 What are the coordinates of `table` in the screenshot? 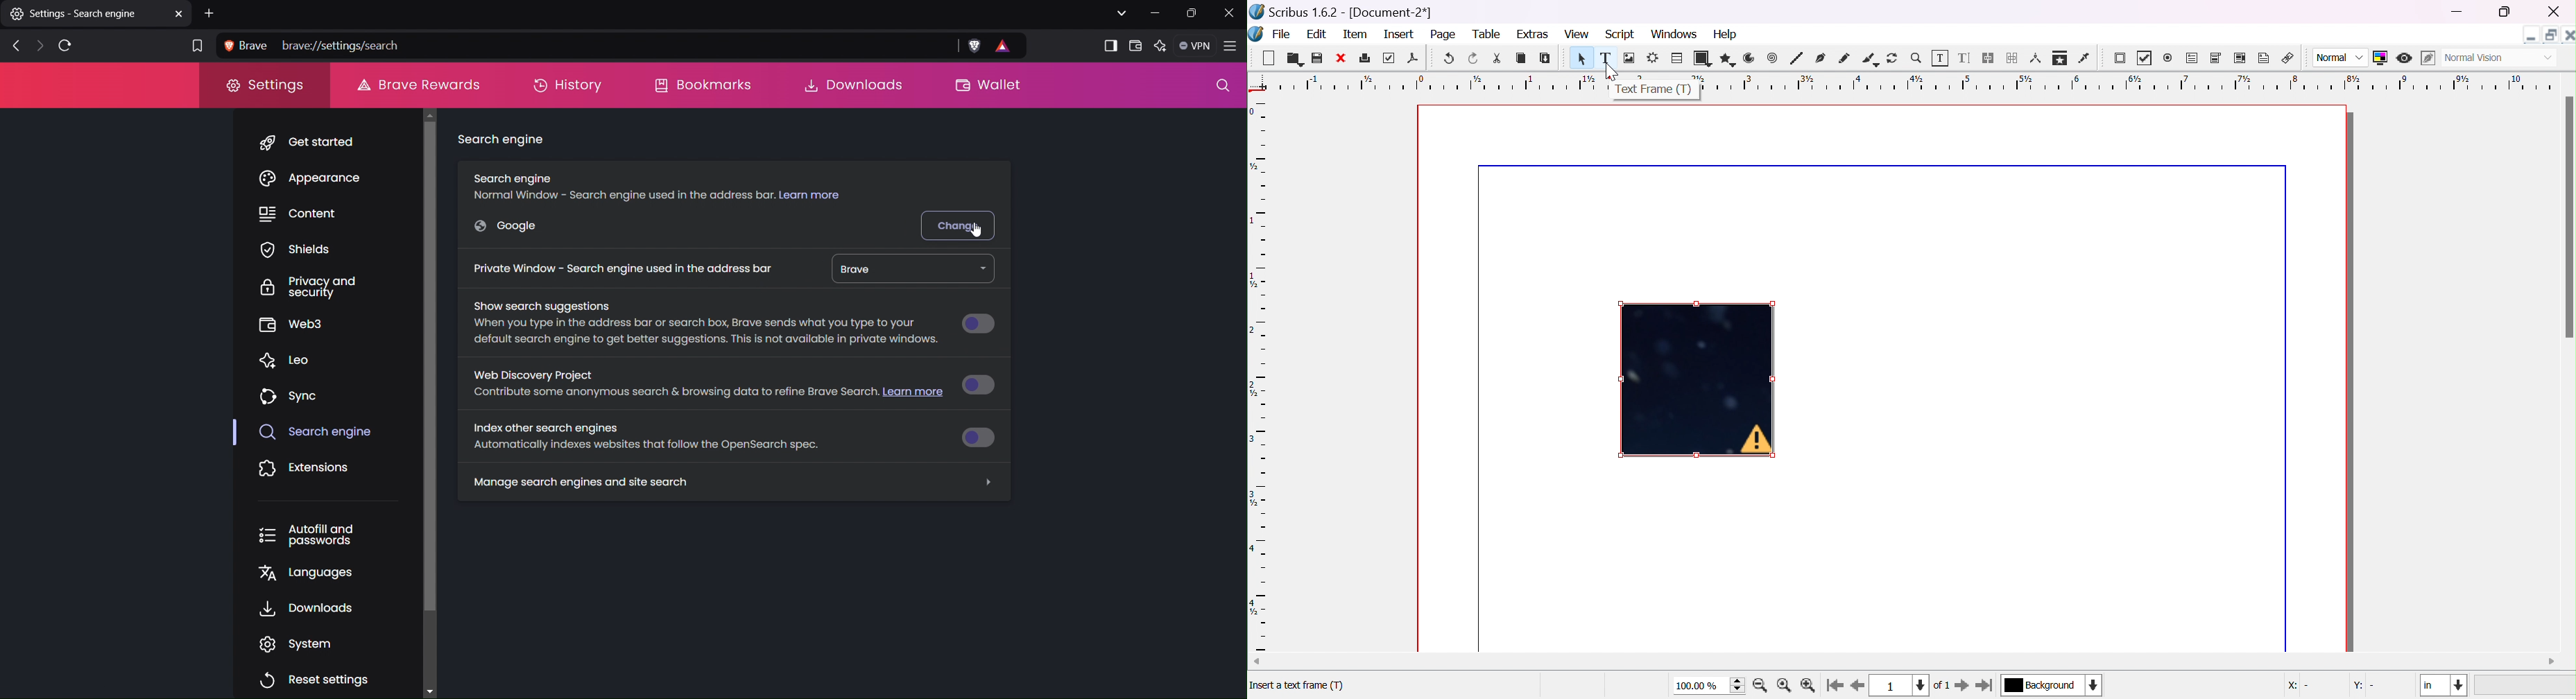 It's located at (1676, 56).